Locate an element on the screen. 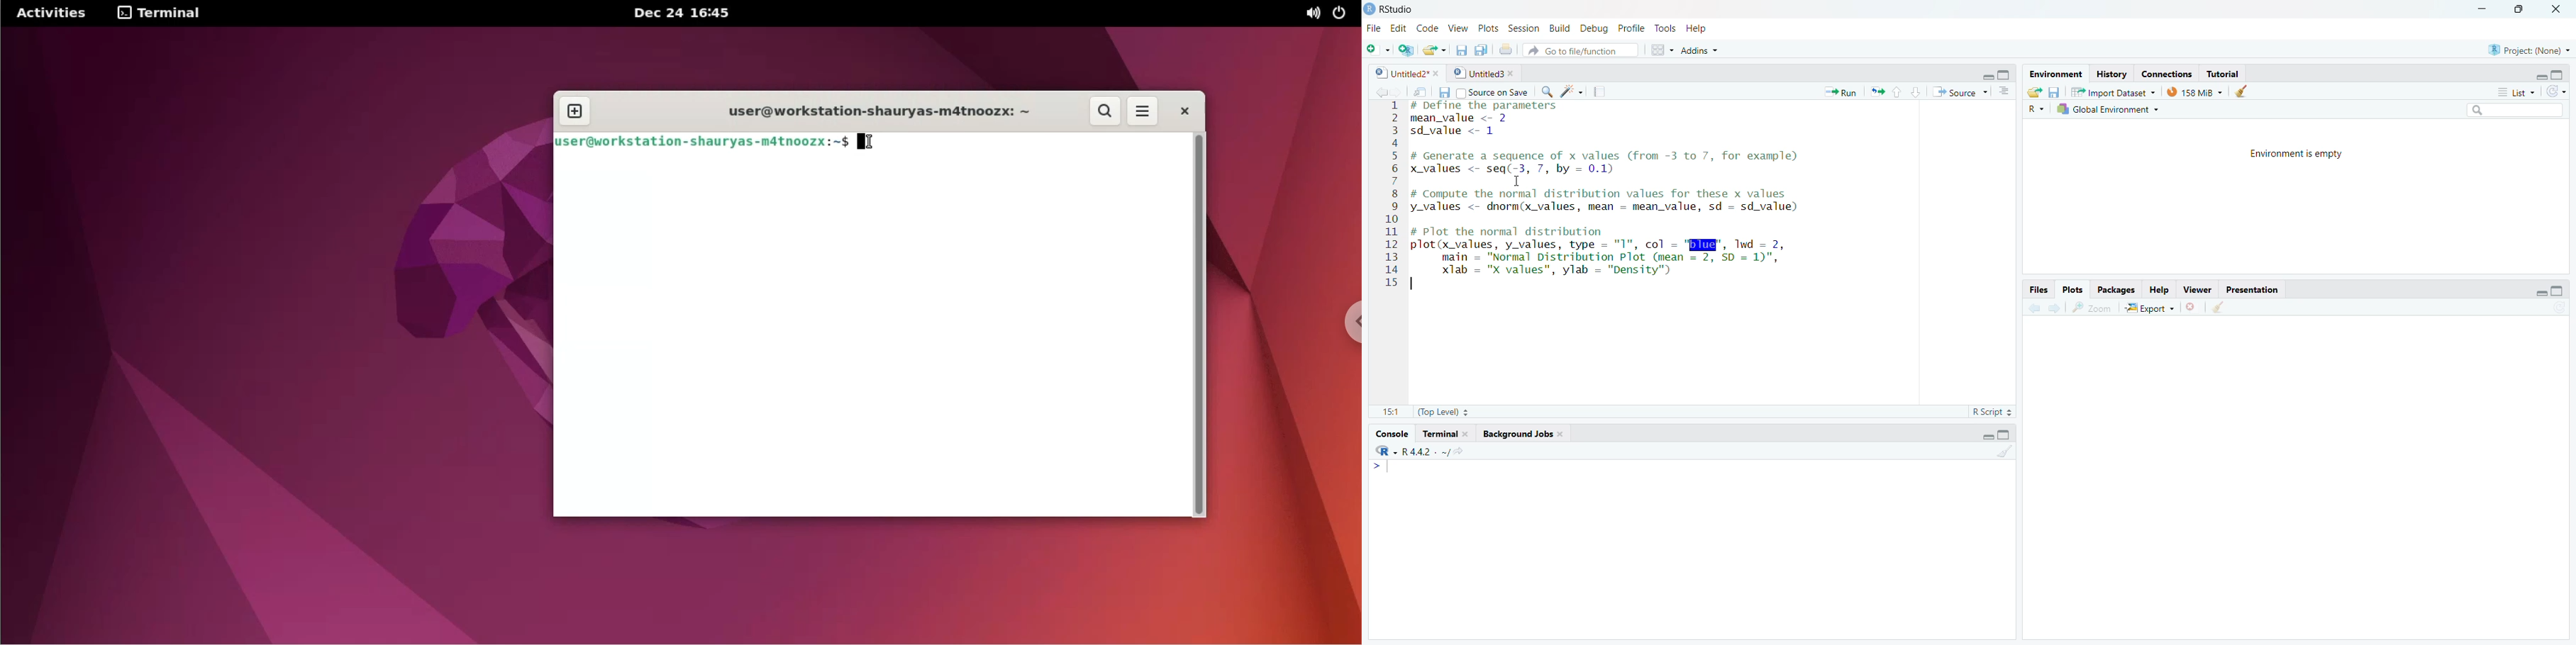  Help is located at coordinates (2160, 287).